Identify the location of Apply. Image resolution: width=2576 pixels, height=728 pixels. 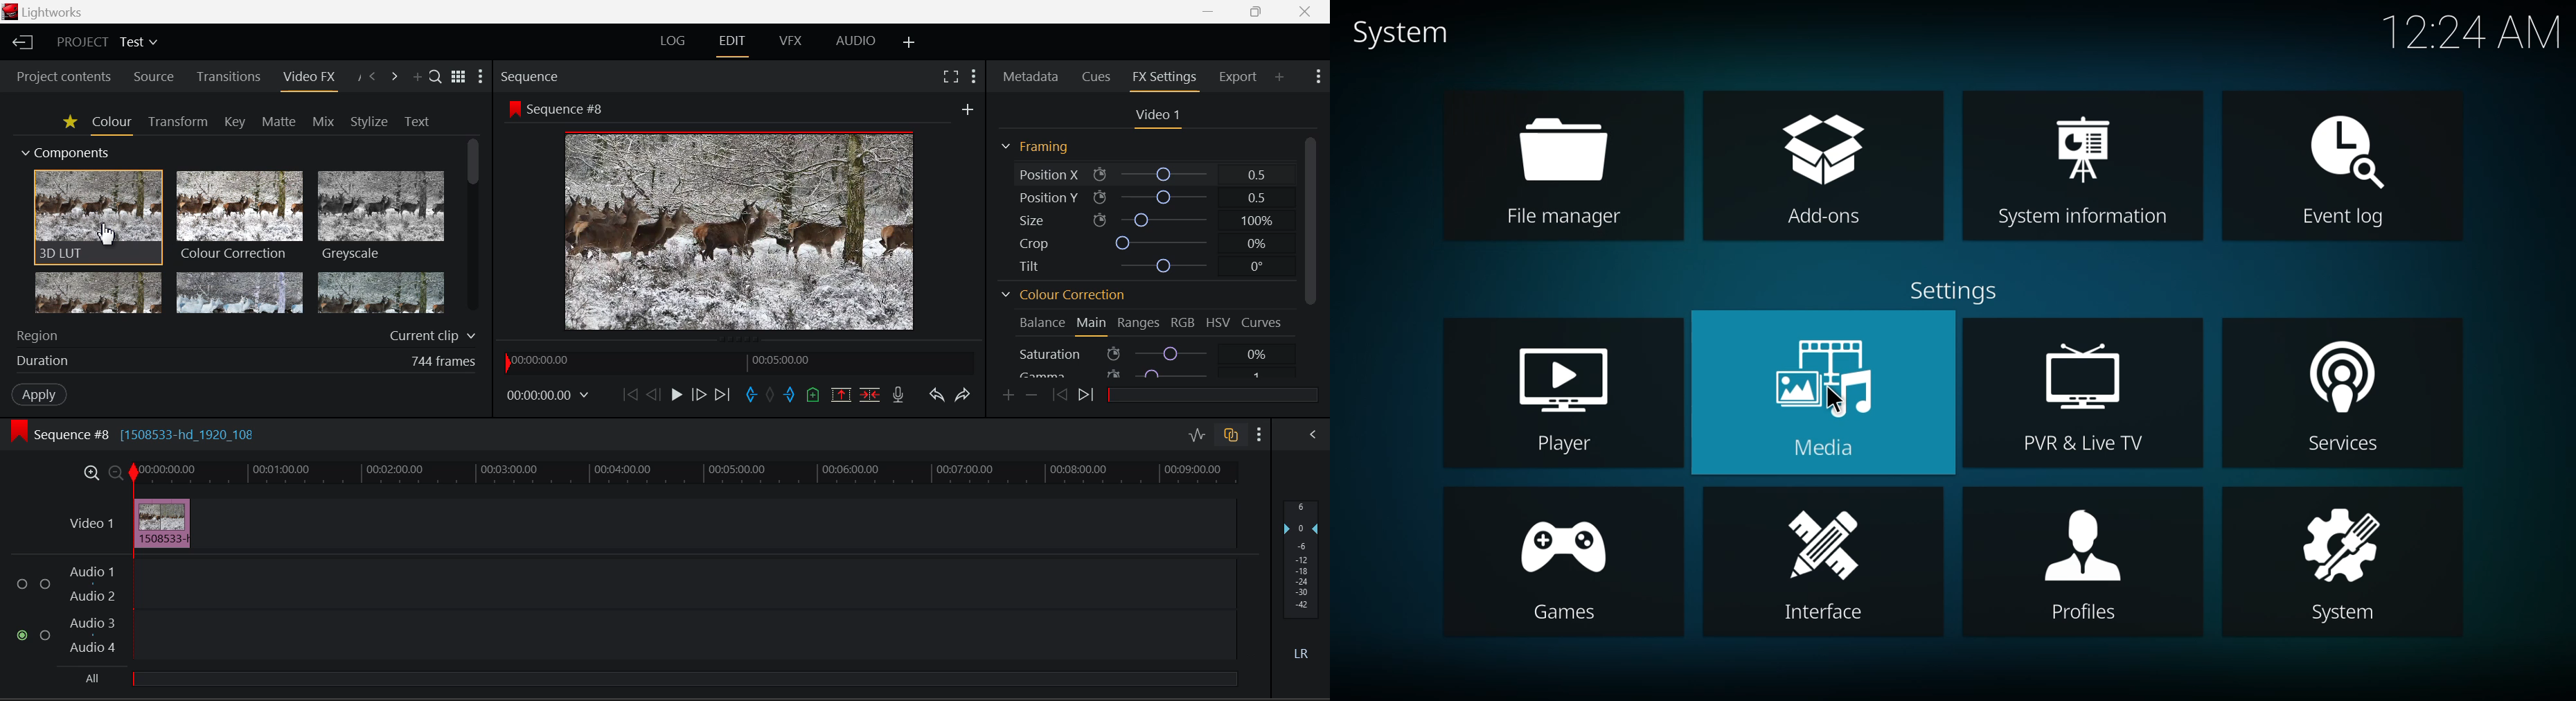
(37, 395).